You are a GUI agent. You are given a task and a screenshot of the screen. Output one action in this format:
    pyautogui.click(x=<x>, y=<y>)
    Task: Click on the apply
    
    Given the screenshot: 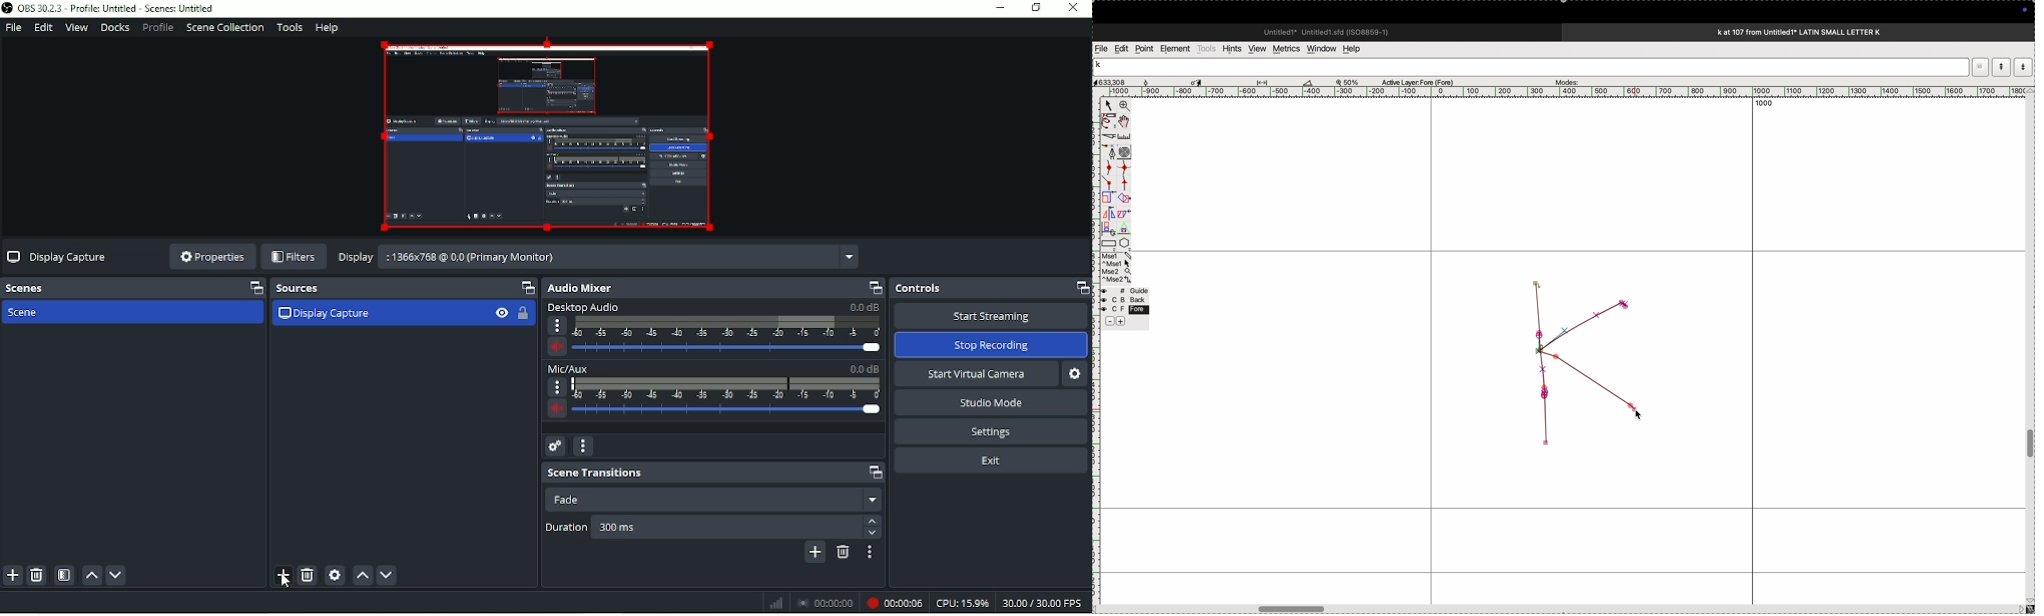 What is the action you would take?
    pyautogui.click(x=1124, y=219)
    